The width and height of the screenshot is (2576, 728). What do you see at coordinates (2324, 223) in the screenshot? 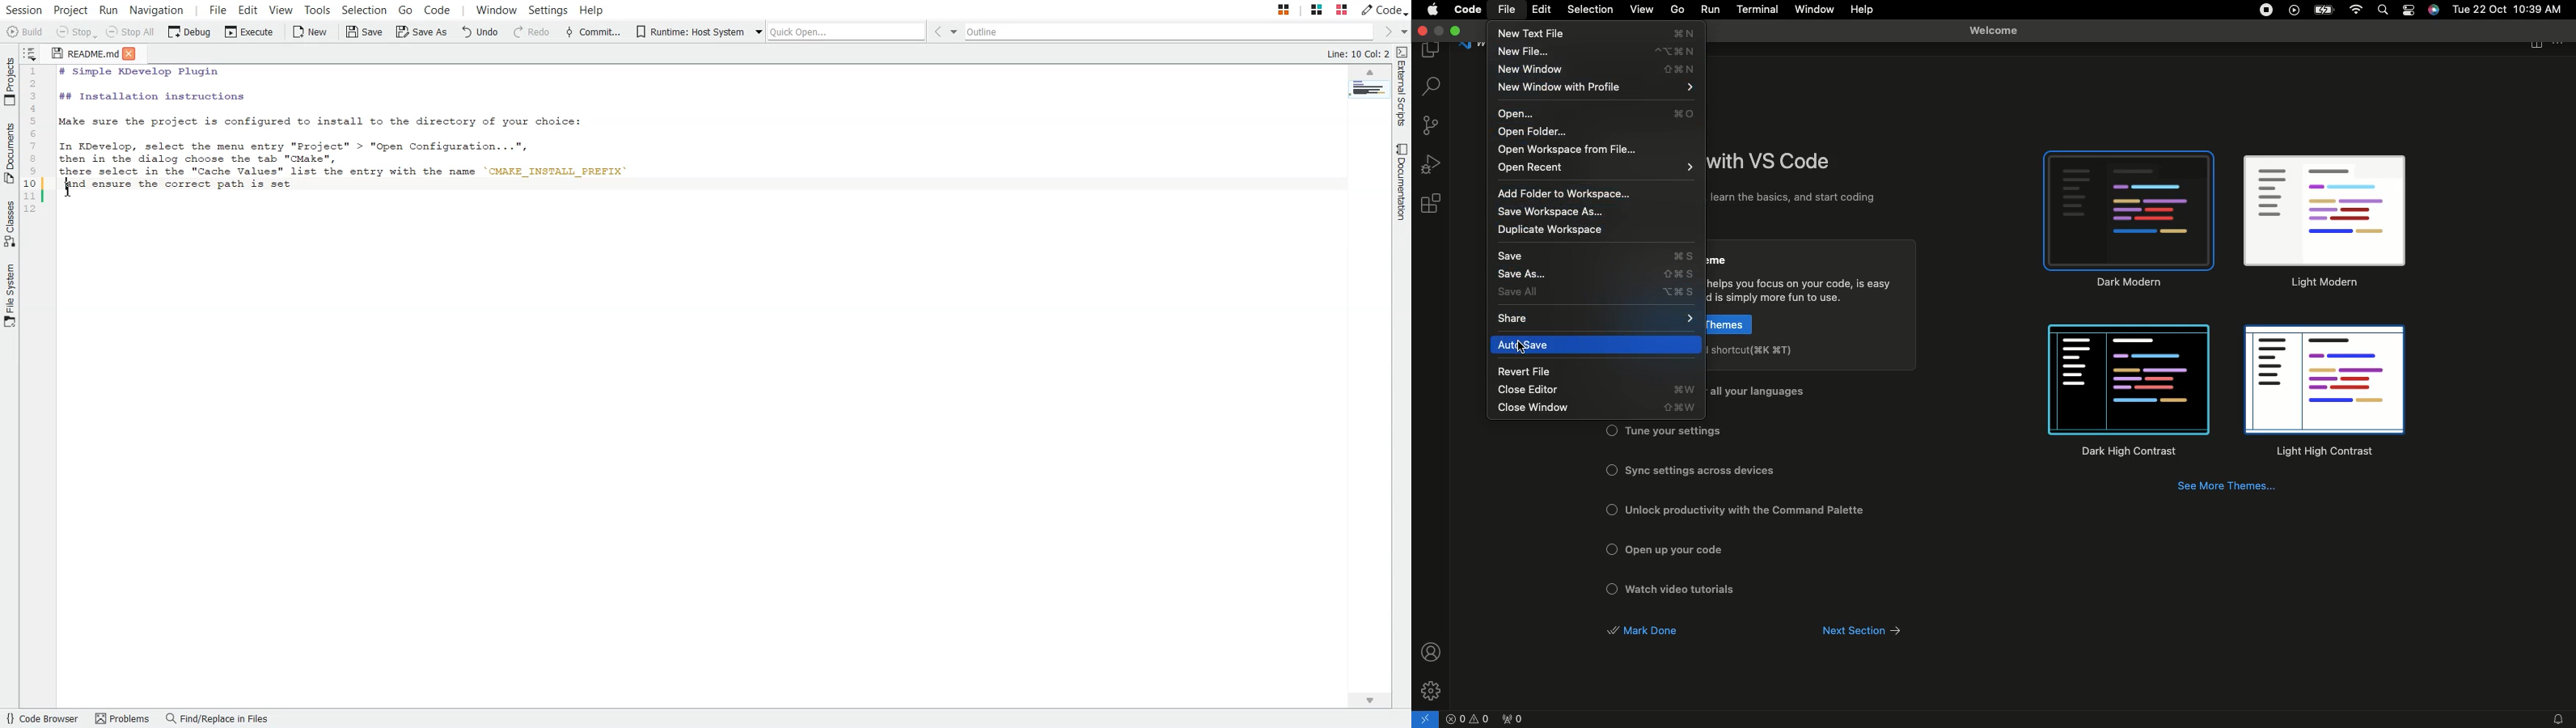
I see `Light modem` at bounding box center [2324, 223].